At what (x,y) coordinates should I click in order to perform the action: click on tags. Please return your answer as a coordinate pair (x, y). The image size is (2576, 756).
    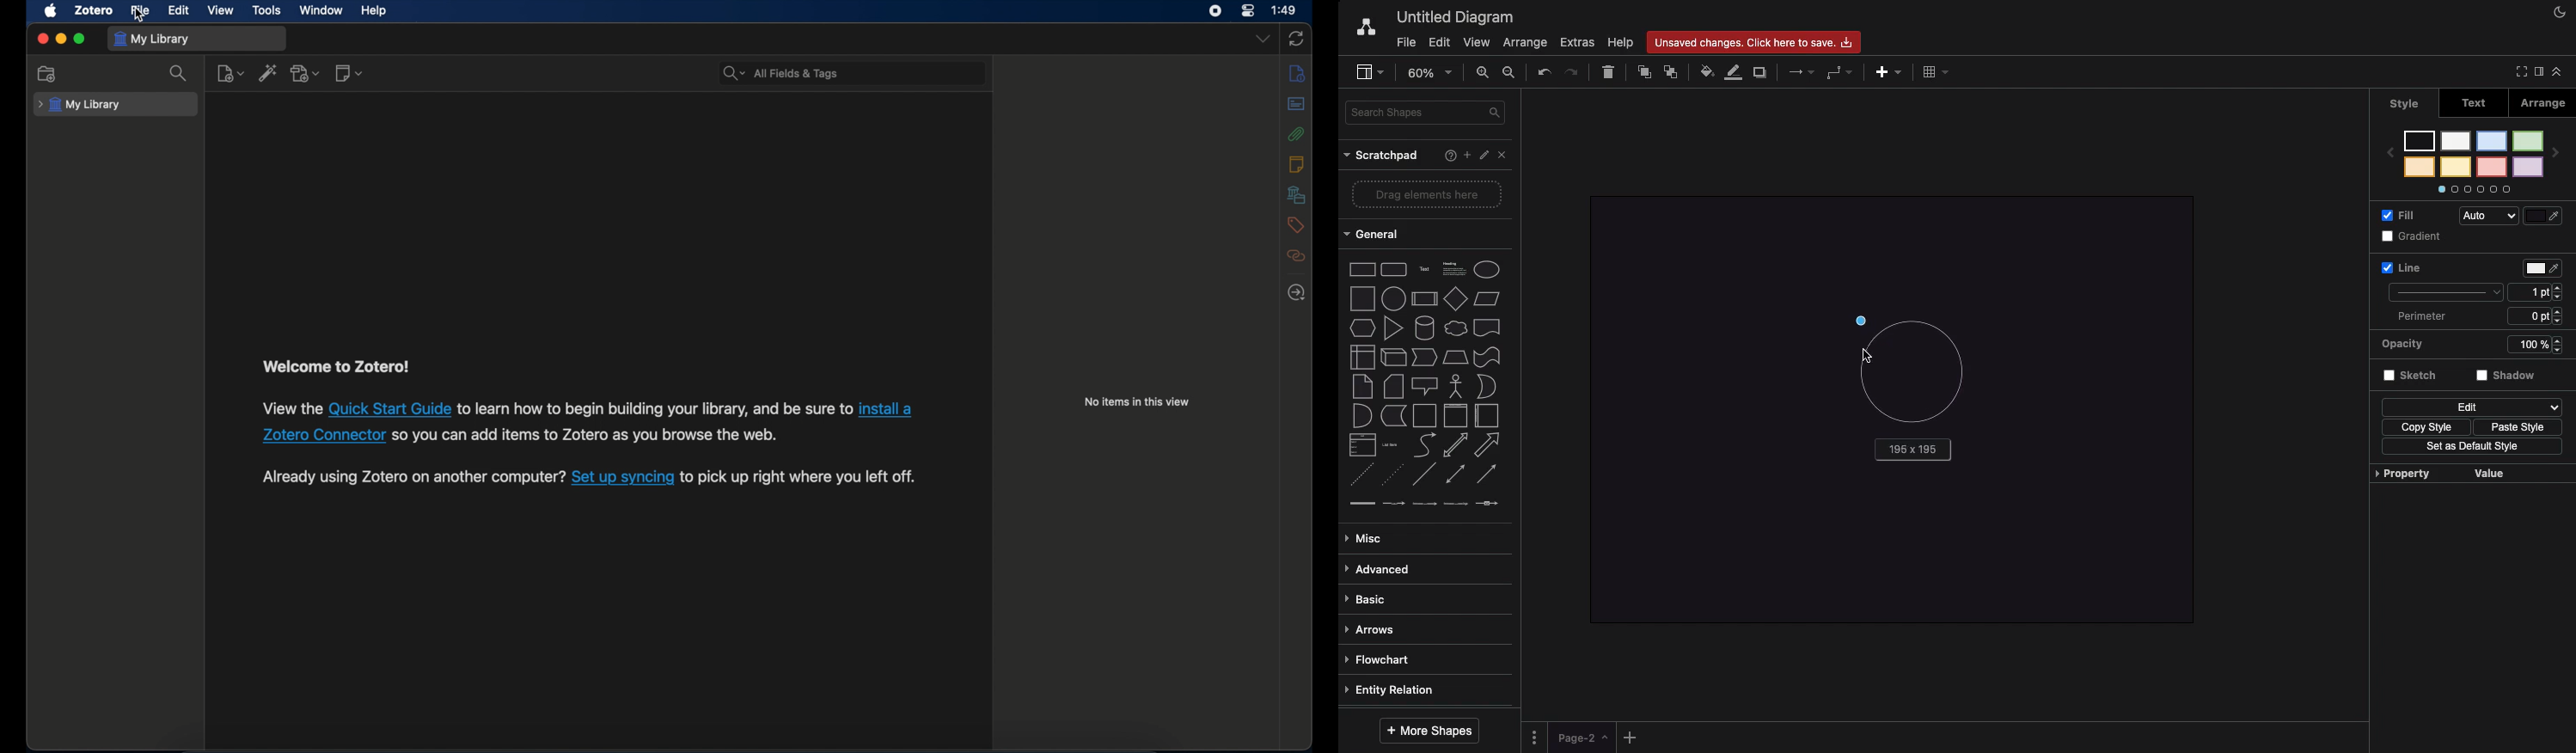
    Looking at the image, I should click on (1296, 225).